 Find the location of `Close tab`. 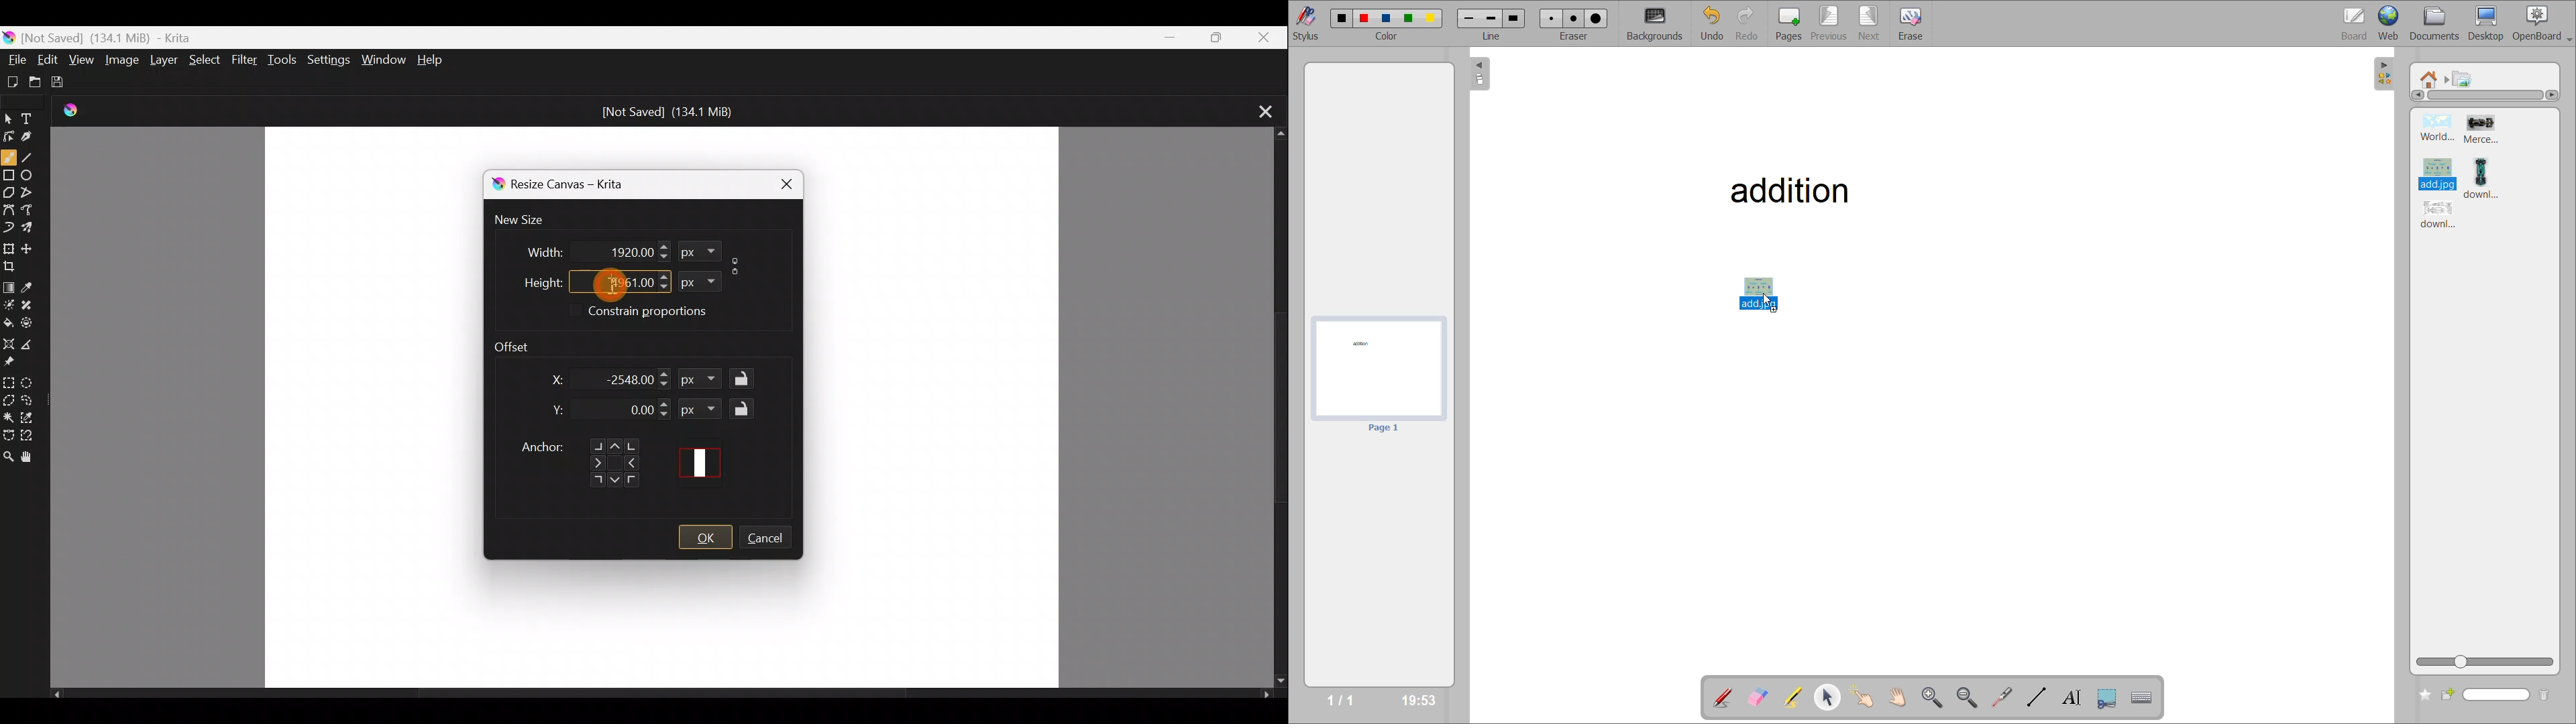

Close tab is located at coordinates (1260, 110).